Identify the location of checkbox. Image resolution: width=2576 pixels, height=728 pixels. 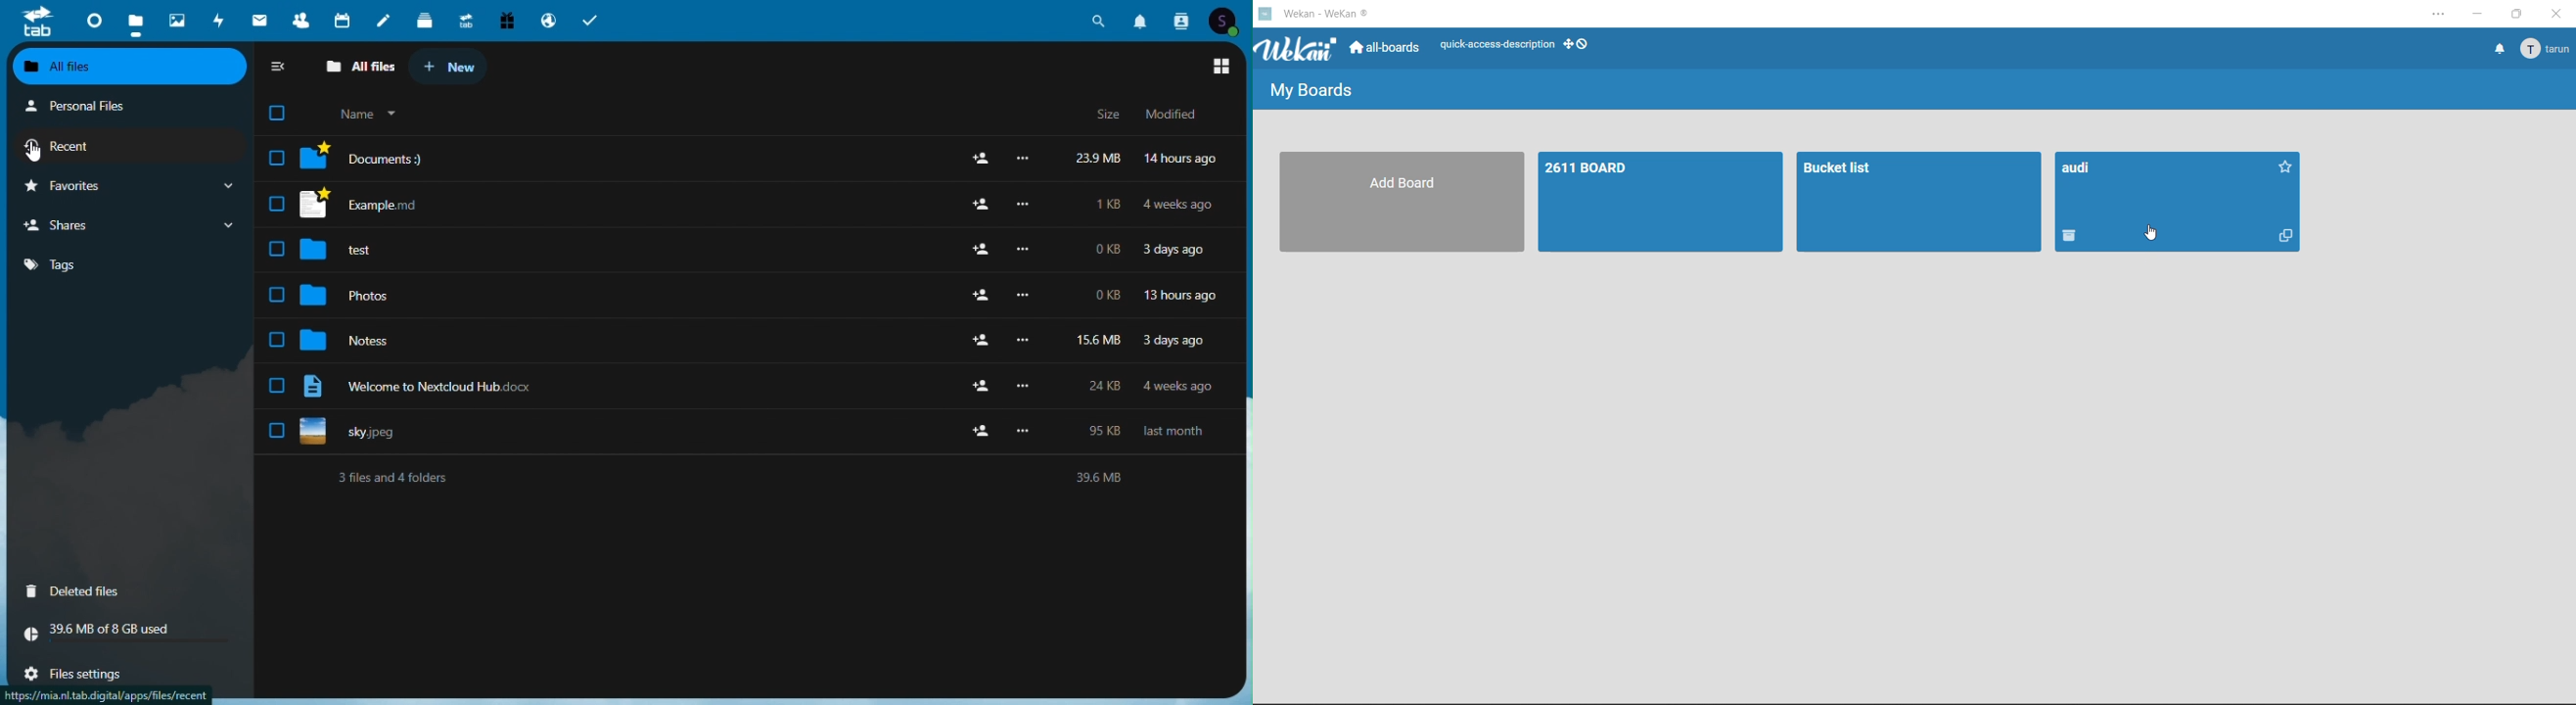
(286, 114).